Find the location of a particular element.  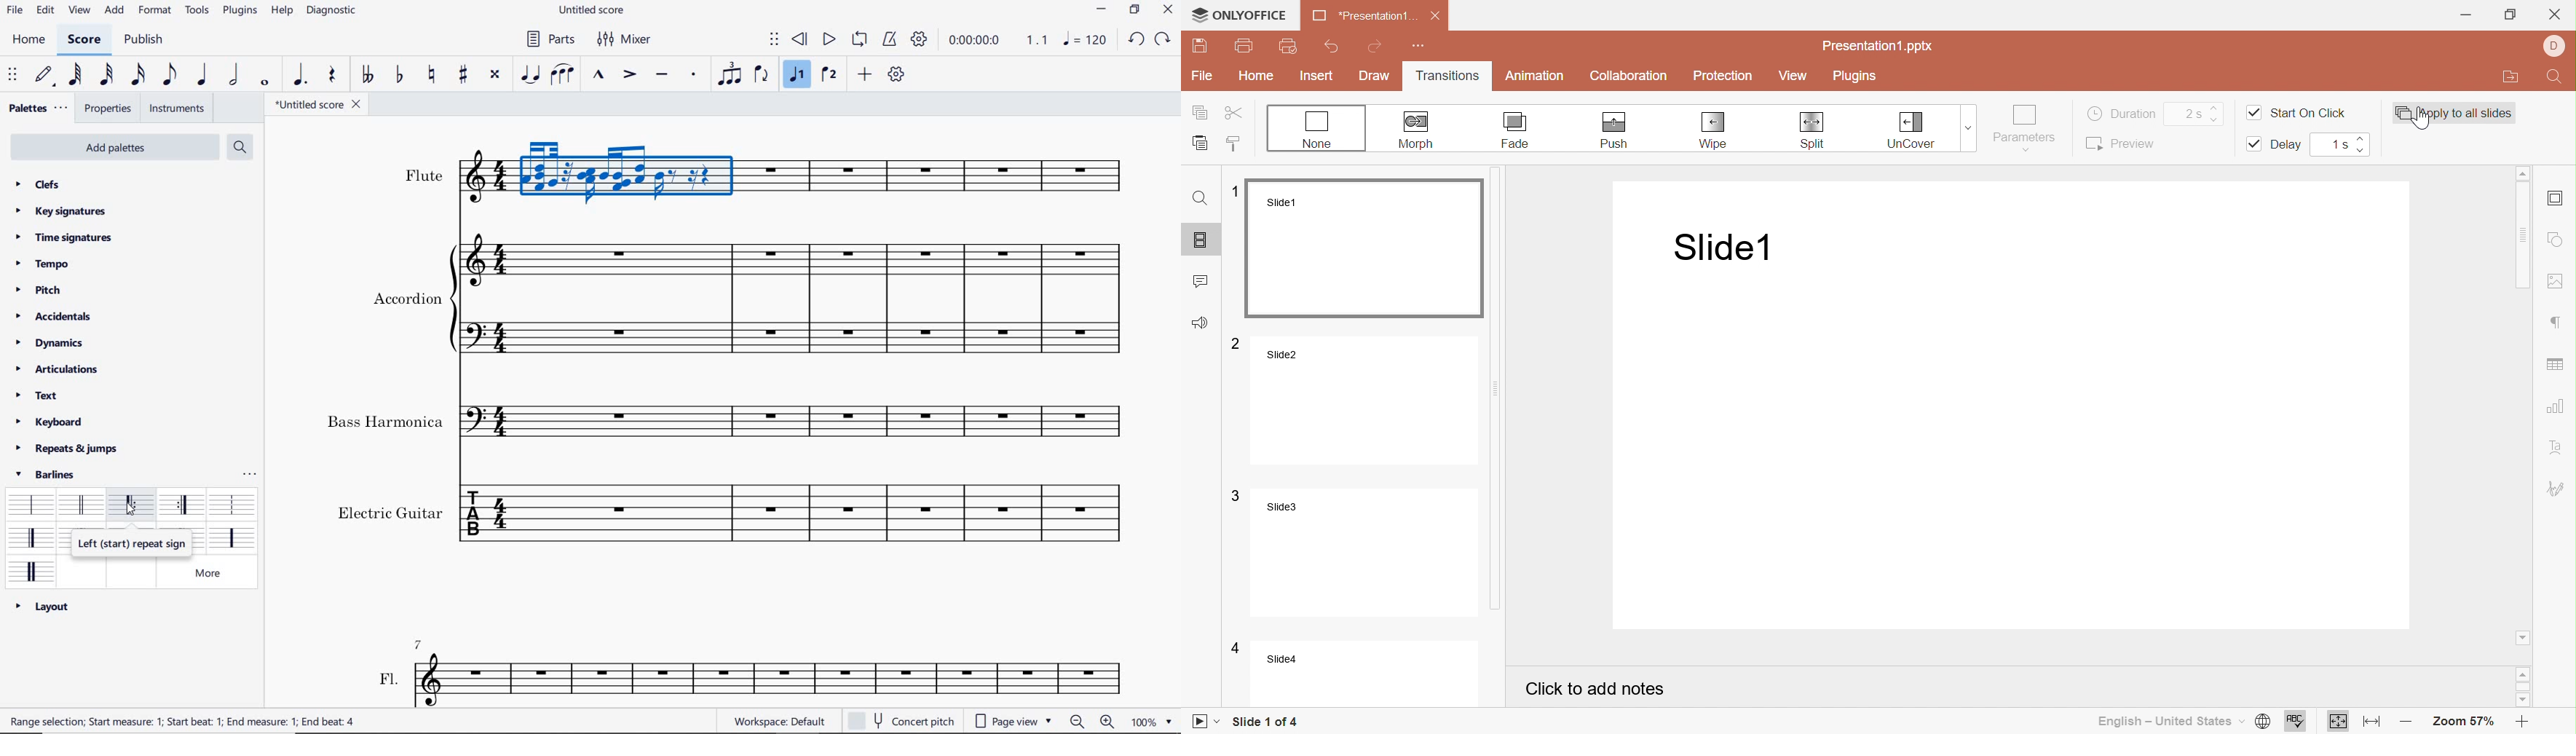

Cut is located at coordinates (1234, 111).